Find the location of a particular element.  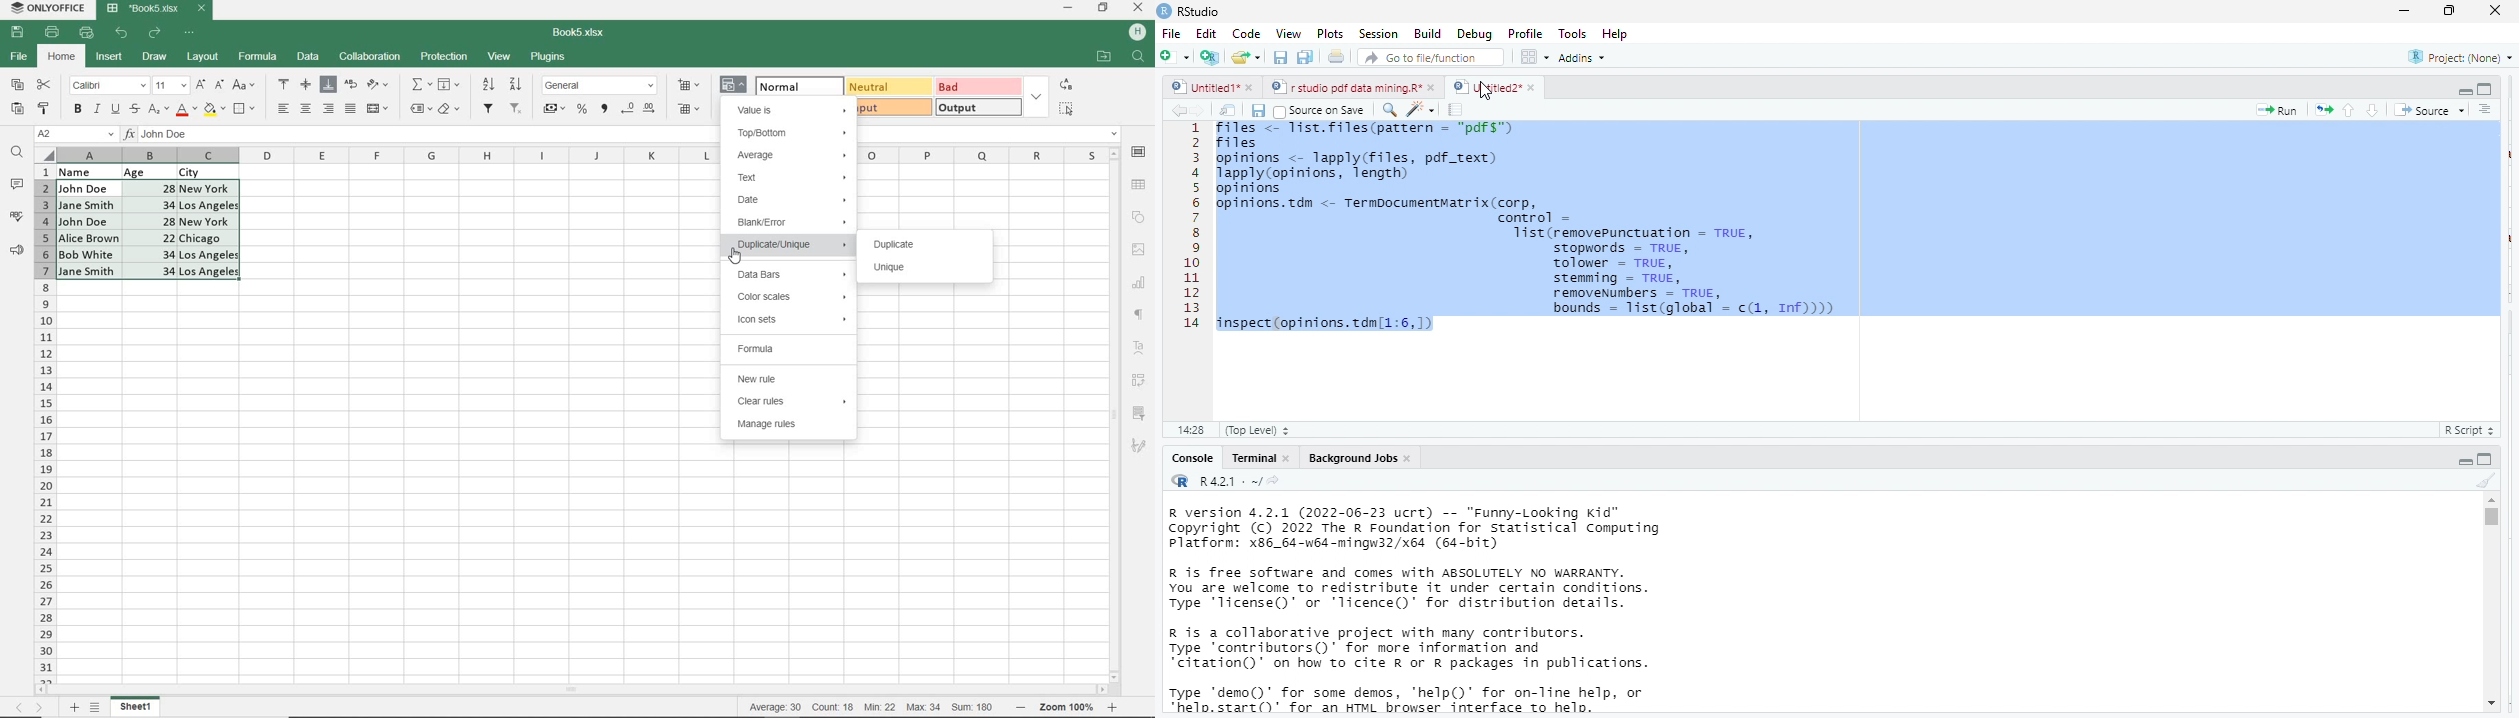

SELECT ALL is located at coordinates (1066, 108).